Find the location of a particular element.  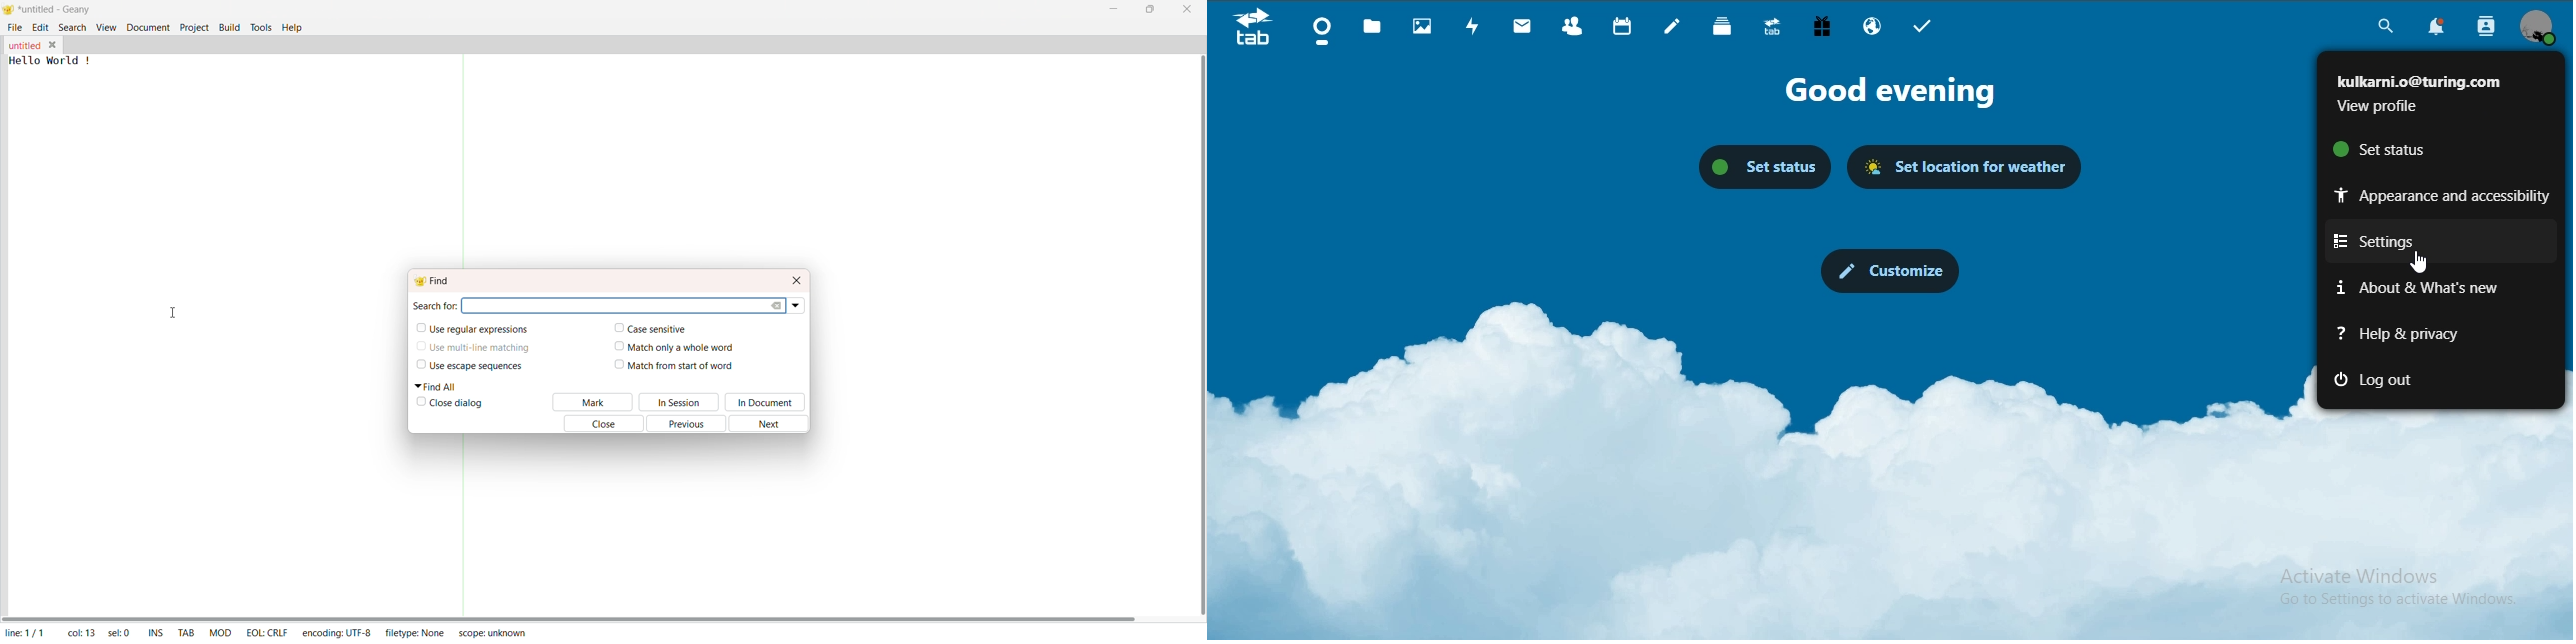

TAB is located at coordinates (184, 630).